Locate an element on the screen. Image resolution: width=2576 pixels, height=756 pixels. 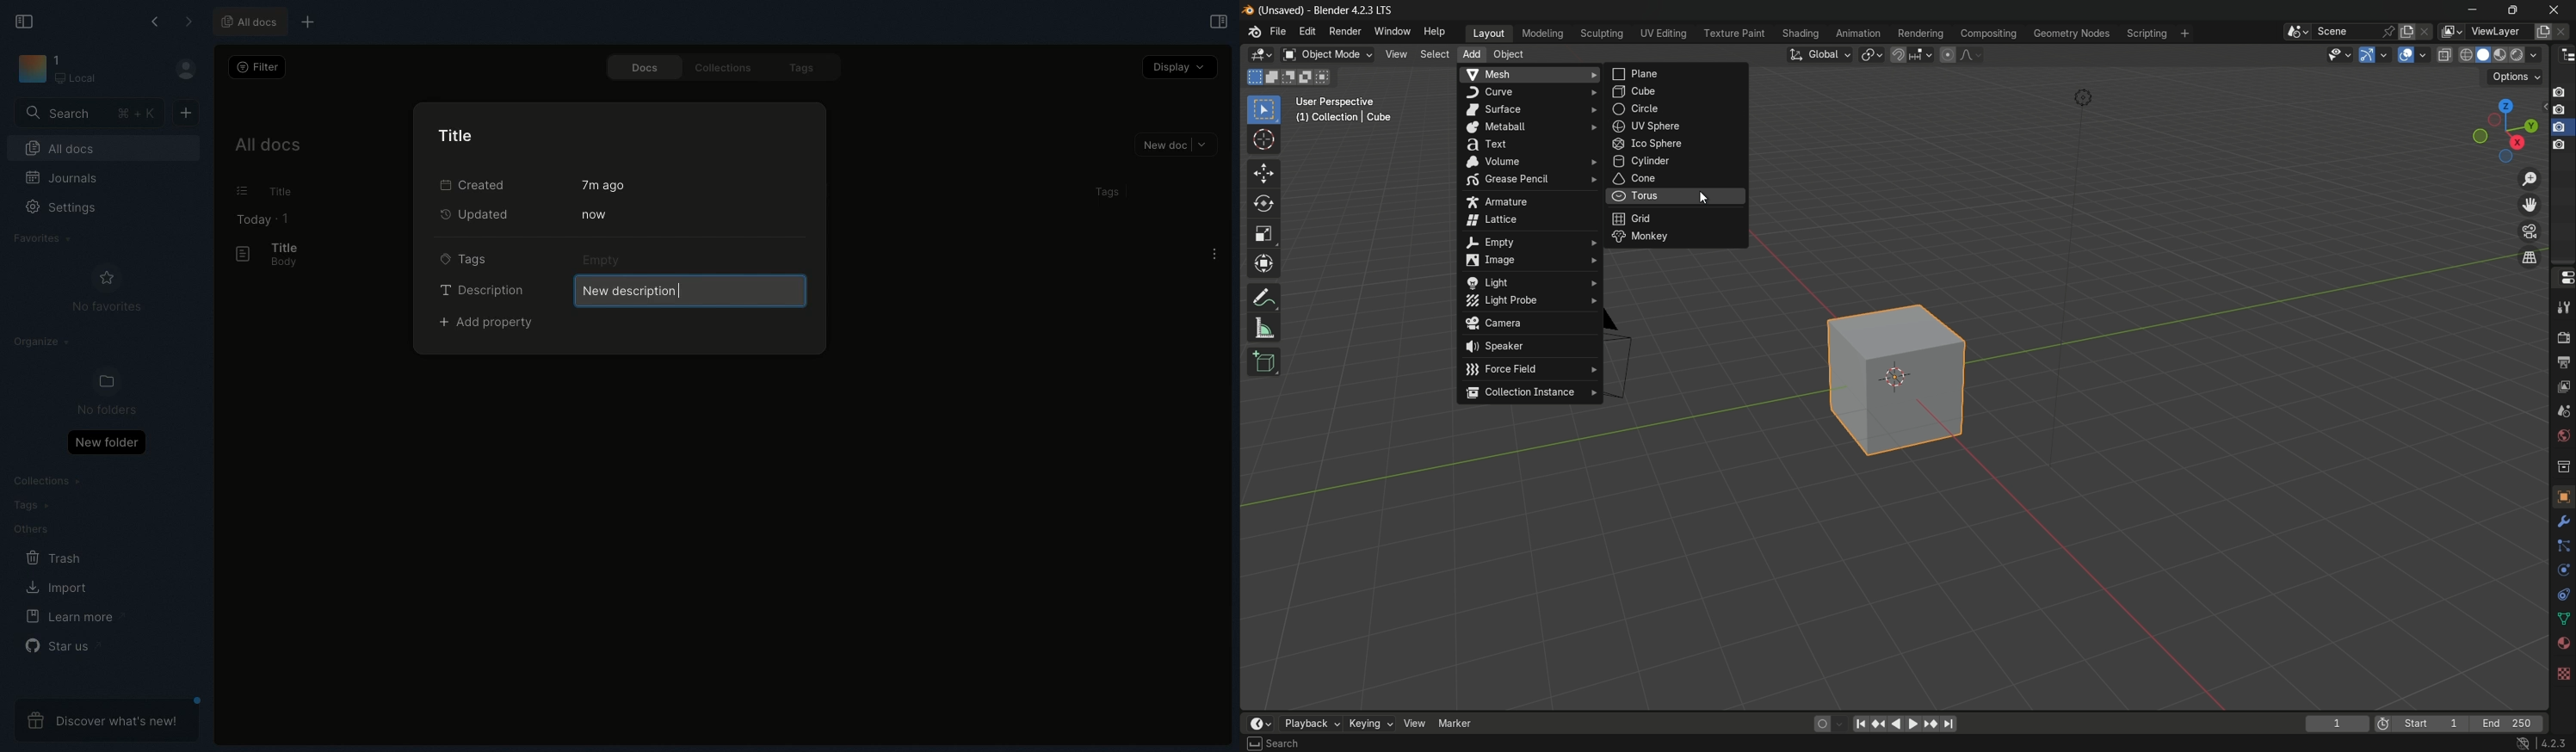
Today is located at coordinates (249, 219).